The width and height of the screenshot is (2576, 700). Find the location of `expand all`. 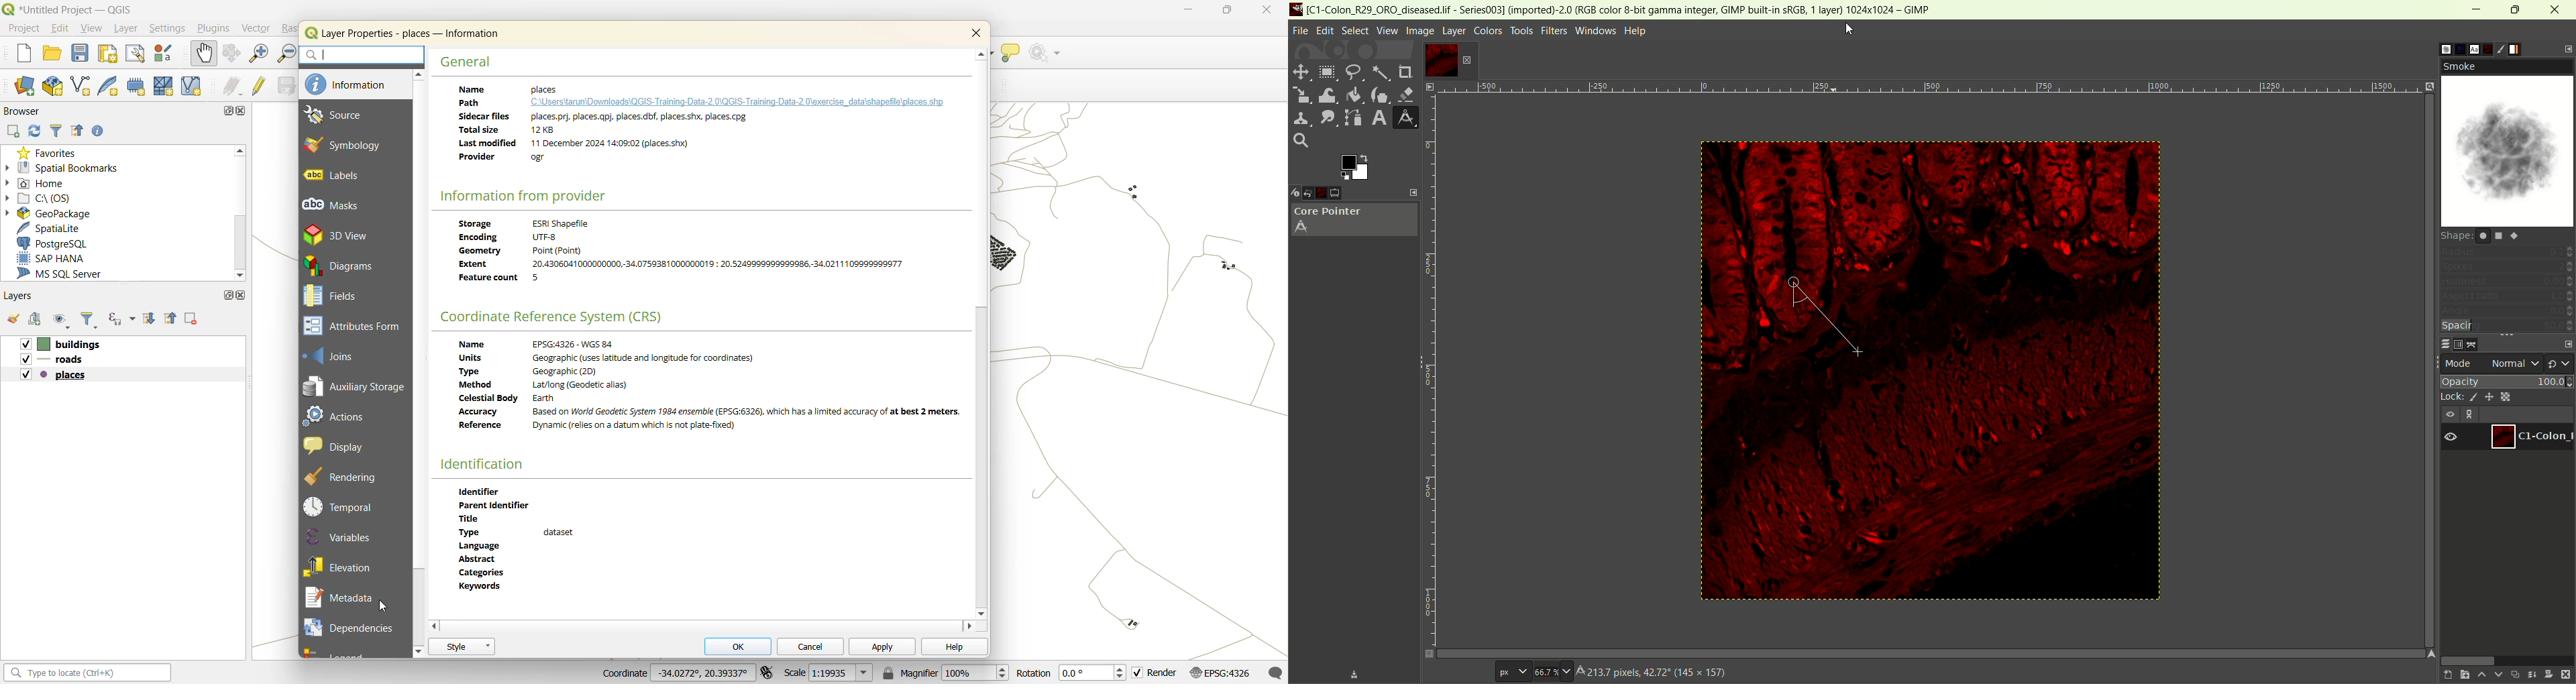

expand all is located at coordinates (151, 319).